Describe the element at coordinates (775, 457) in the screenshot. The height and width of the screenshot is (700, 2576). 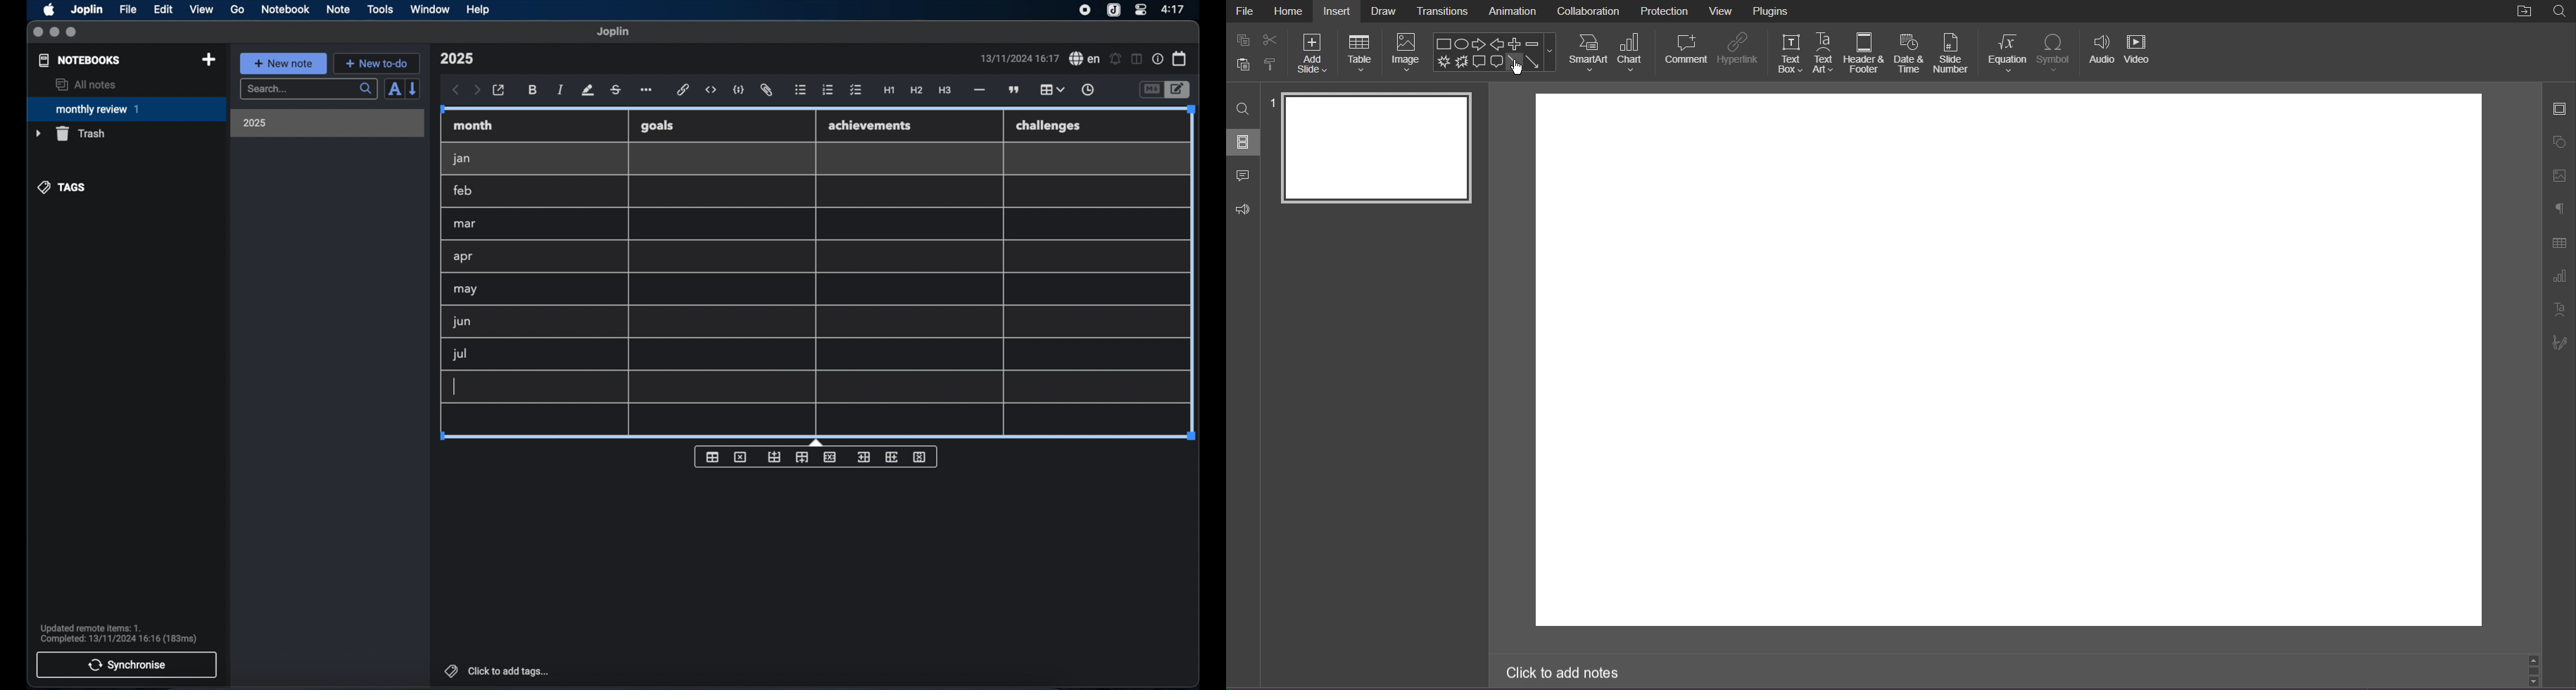
I see `insert row before` at that location.